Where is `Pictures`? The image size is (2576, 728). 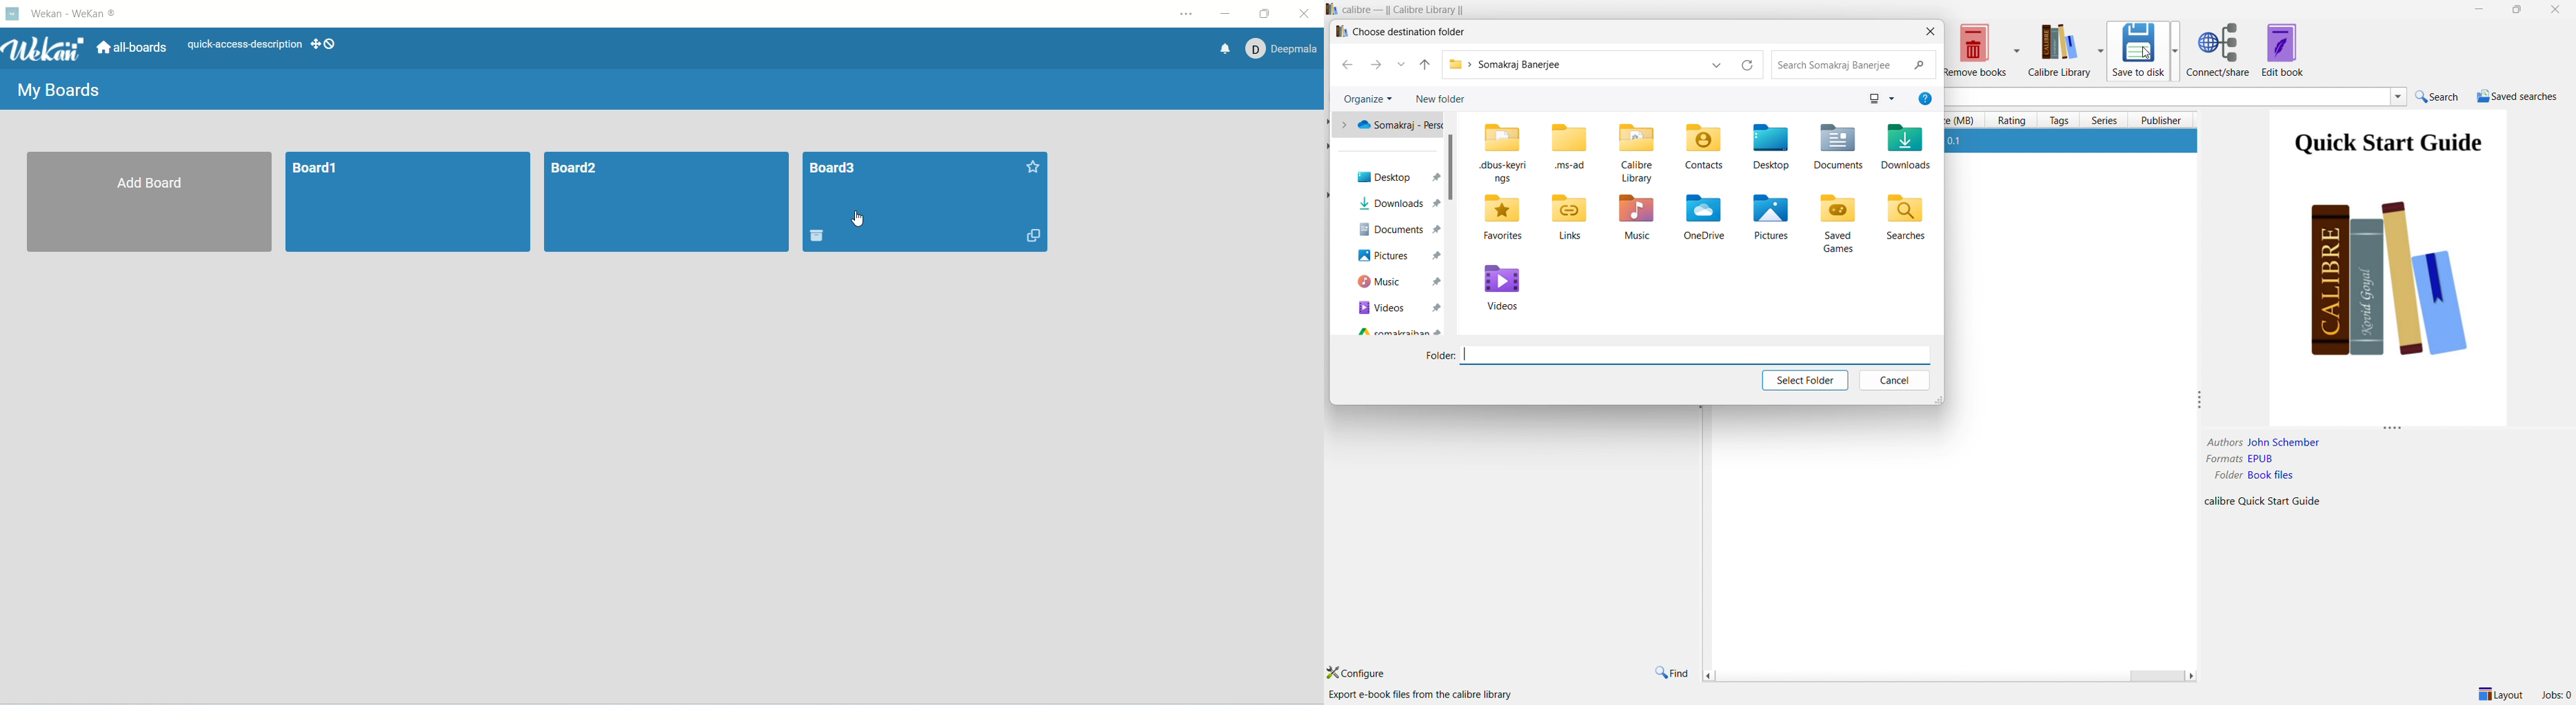
Pictures is located at coordinates (1396, 255).